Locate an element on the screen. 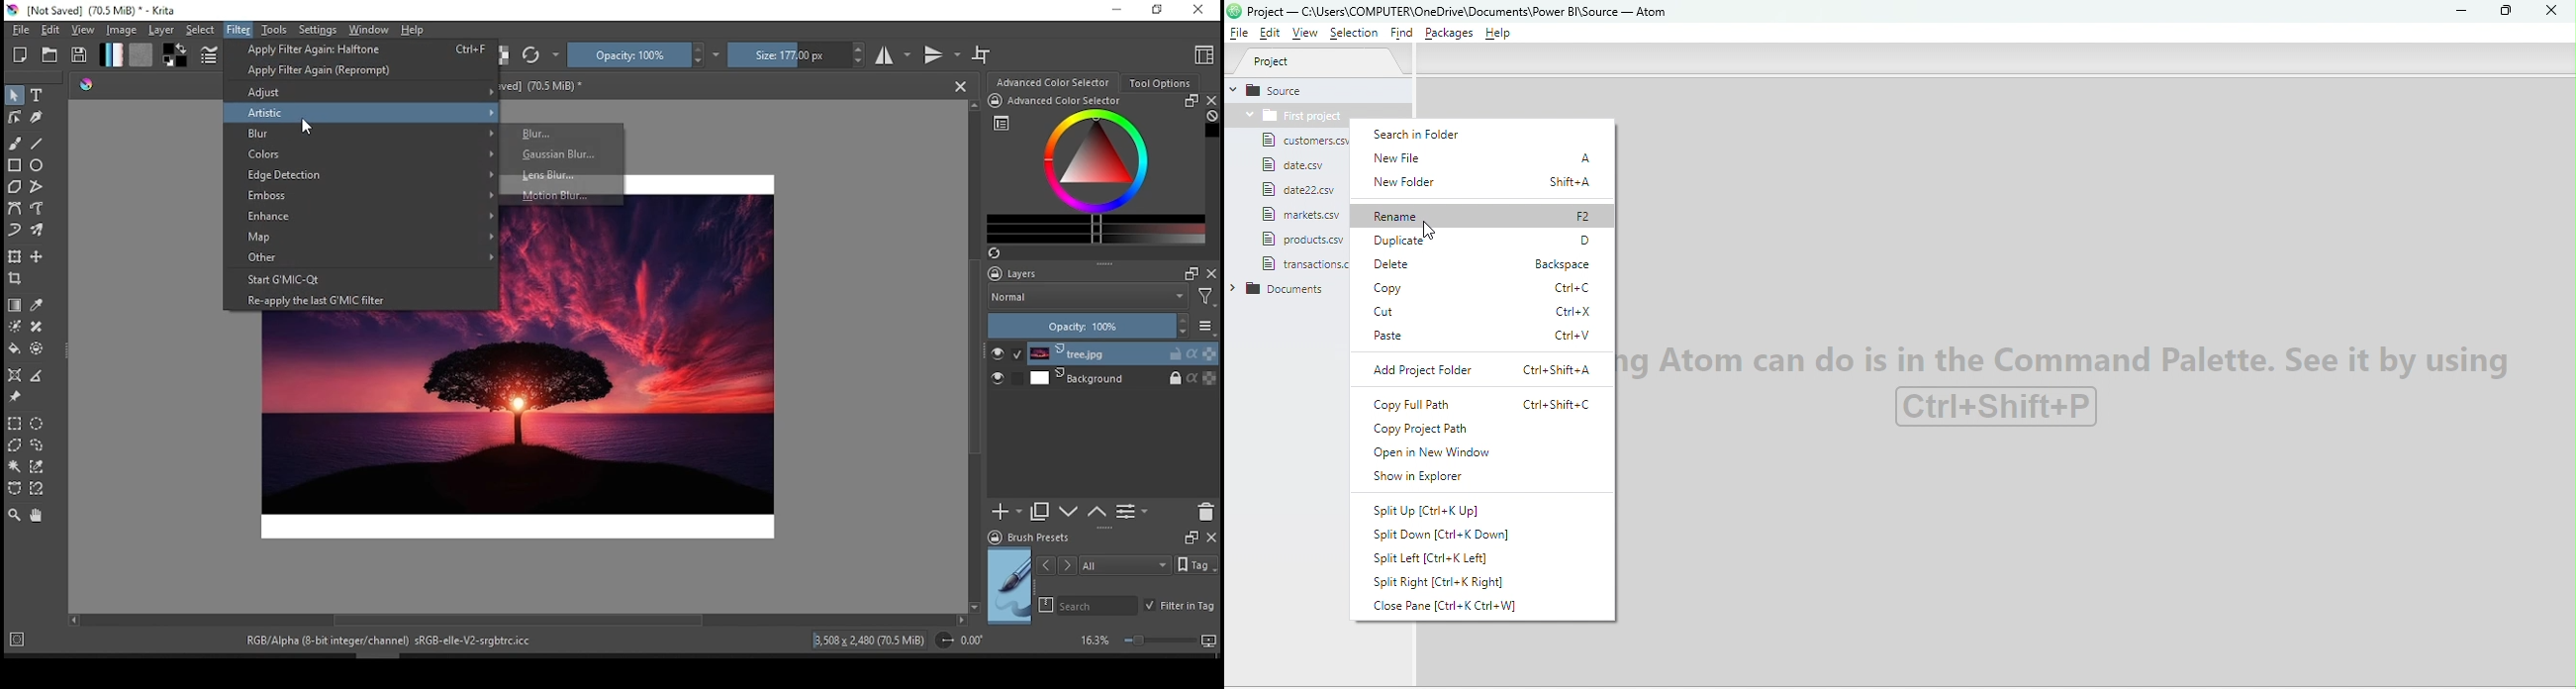 The image size is (2576, 700). filter is located at coordinates (239, 29).